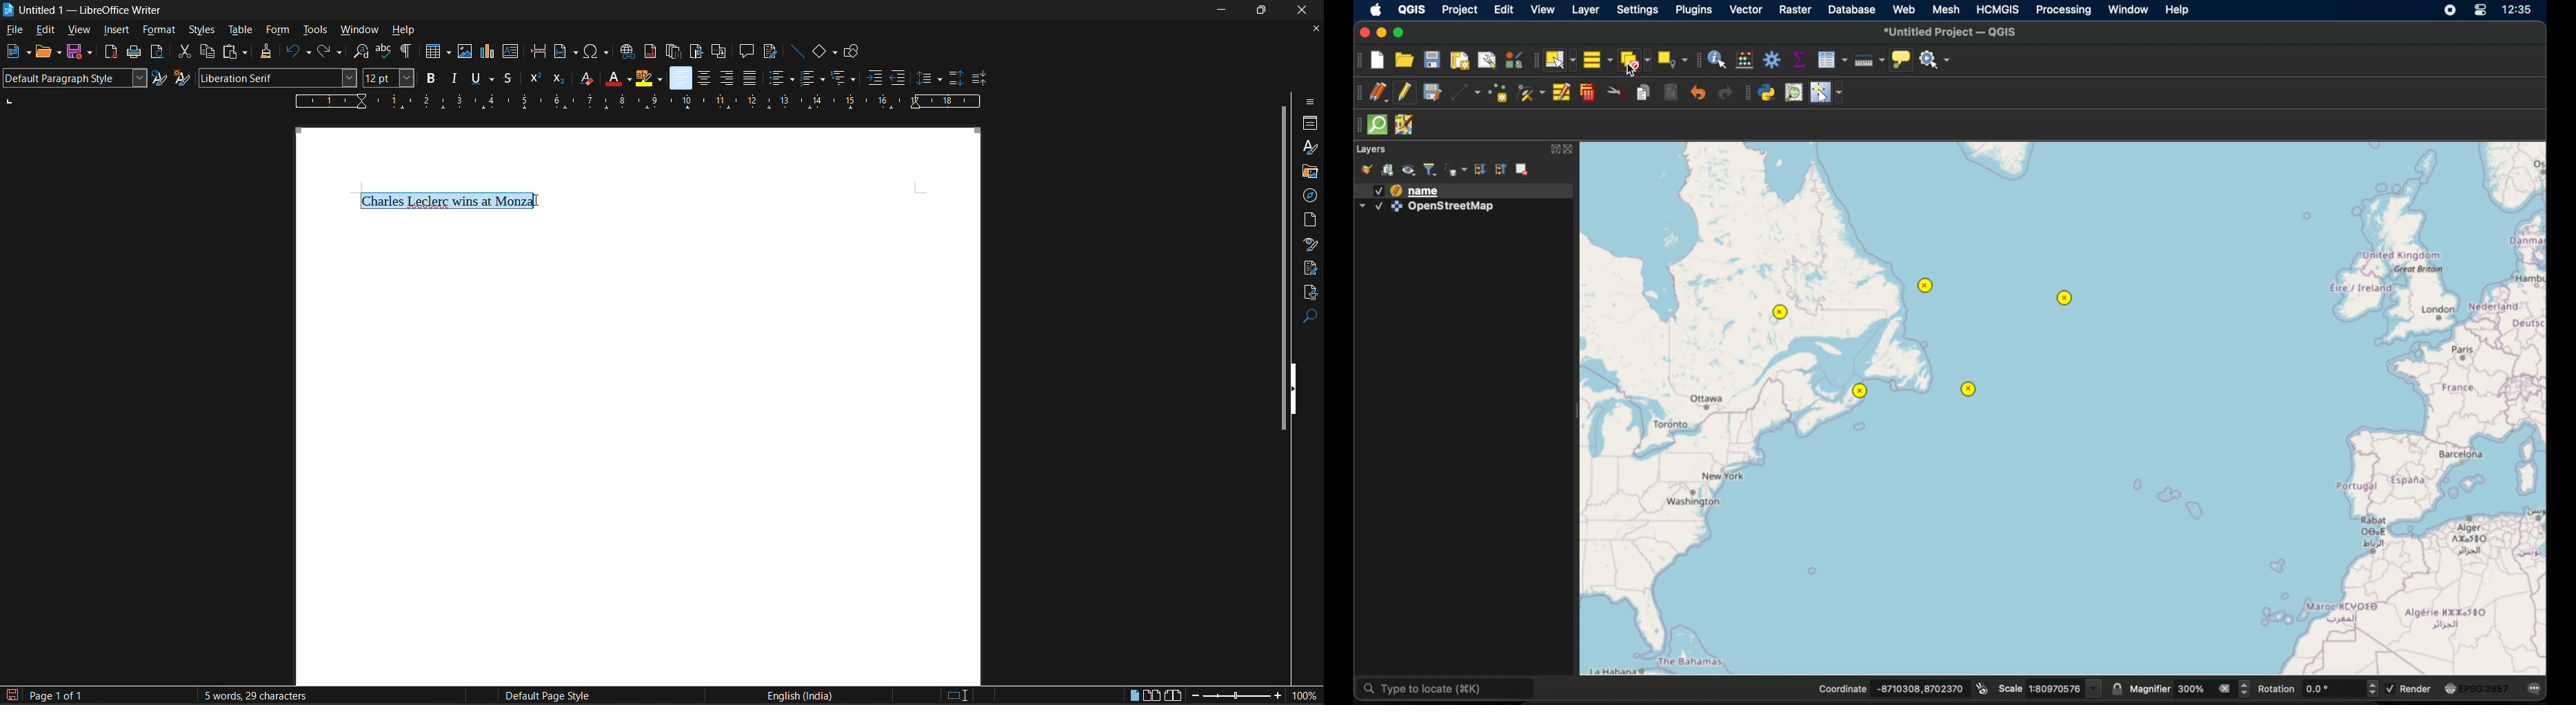 The height and width of the screenshot is (728, 2576). I want to click on project toolbar, so click(1358, 60).